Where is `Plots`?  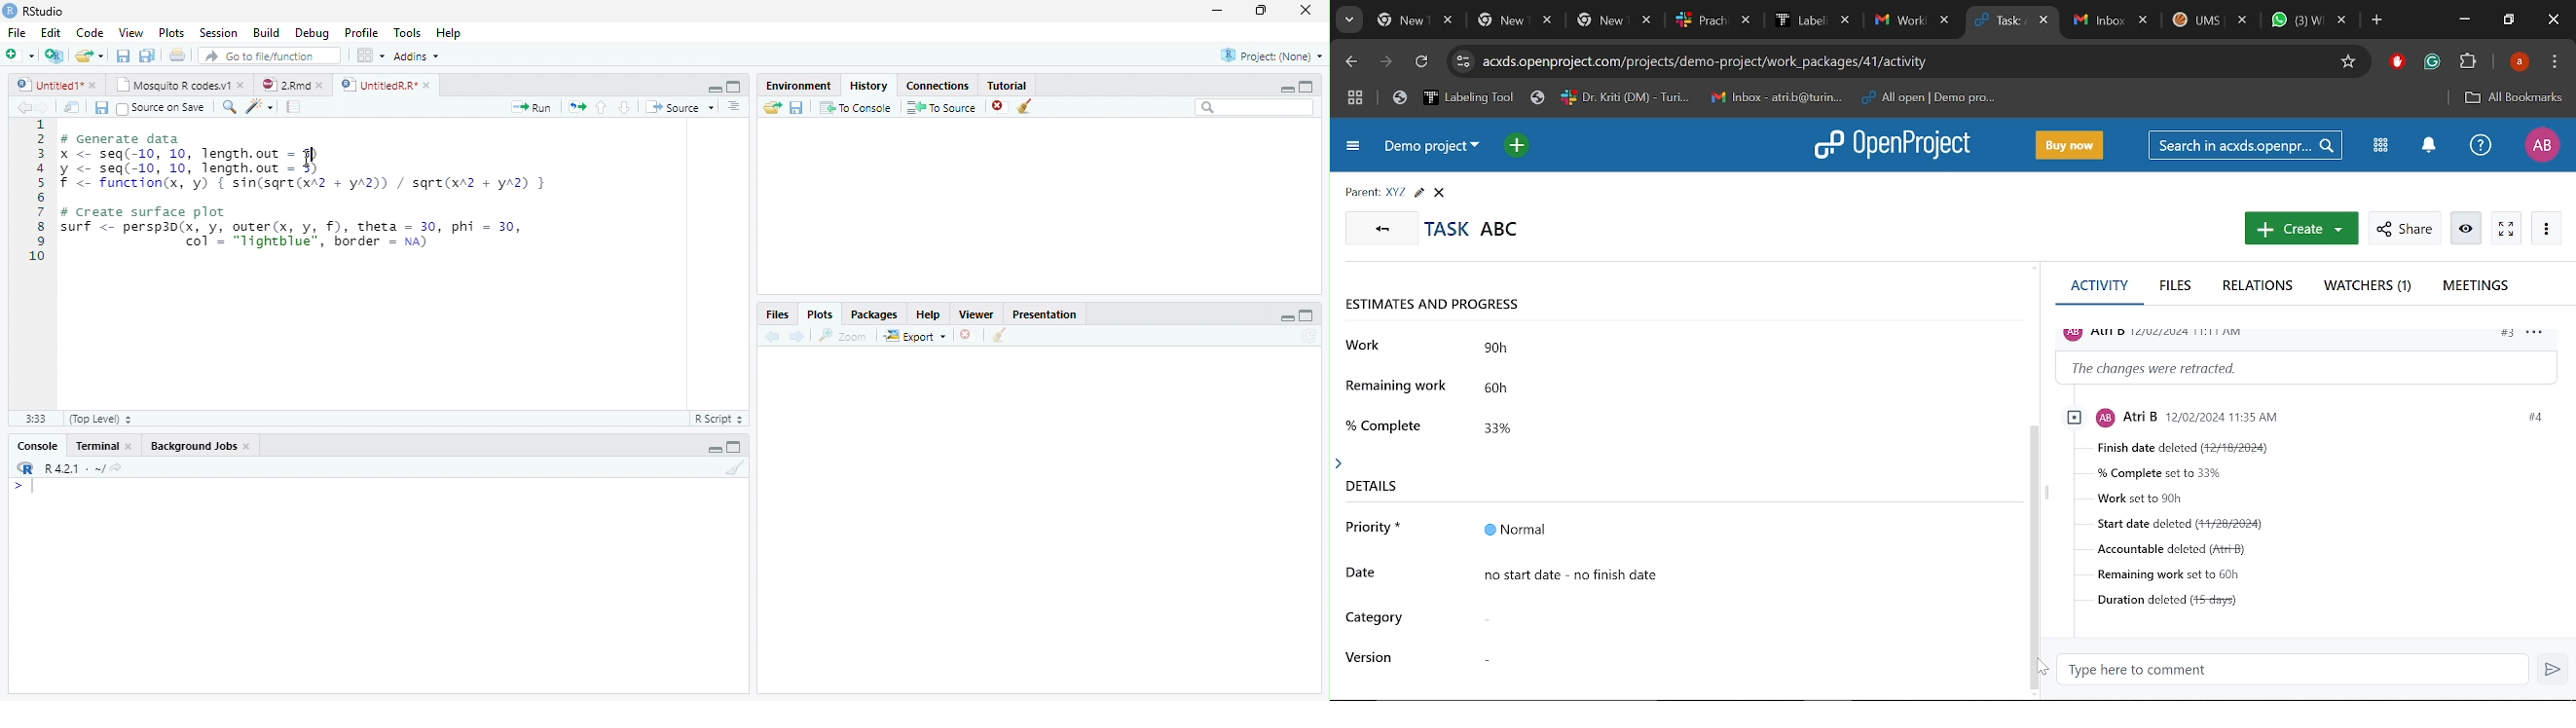 Plots is located at coordinates (170, 32).